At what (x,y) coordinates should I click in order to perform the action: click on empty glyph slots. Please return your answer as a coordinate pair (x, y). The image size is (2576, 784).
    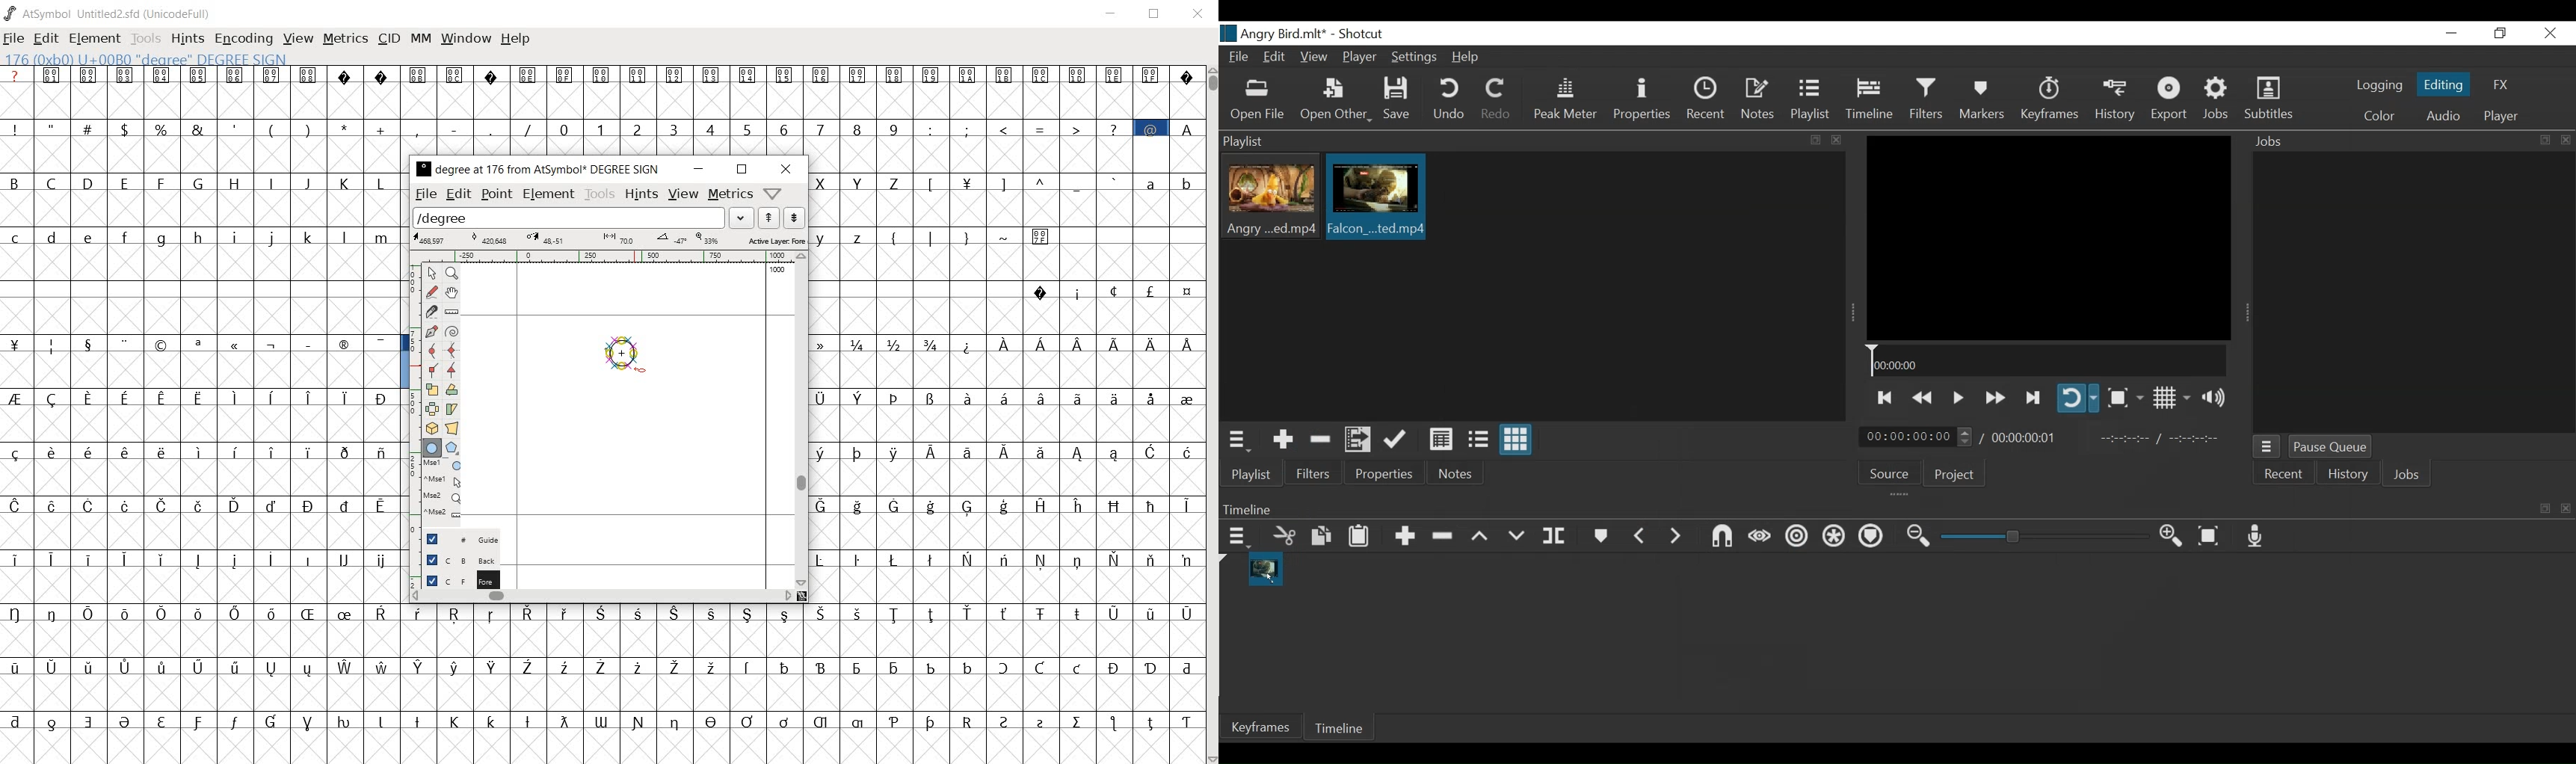
    Looking at the image, I should click on (203, 371).